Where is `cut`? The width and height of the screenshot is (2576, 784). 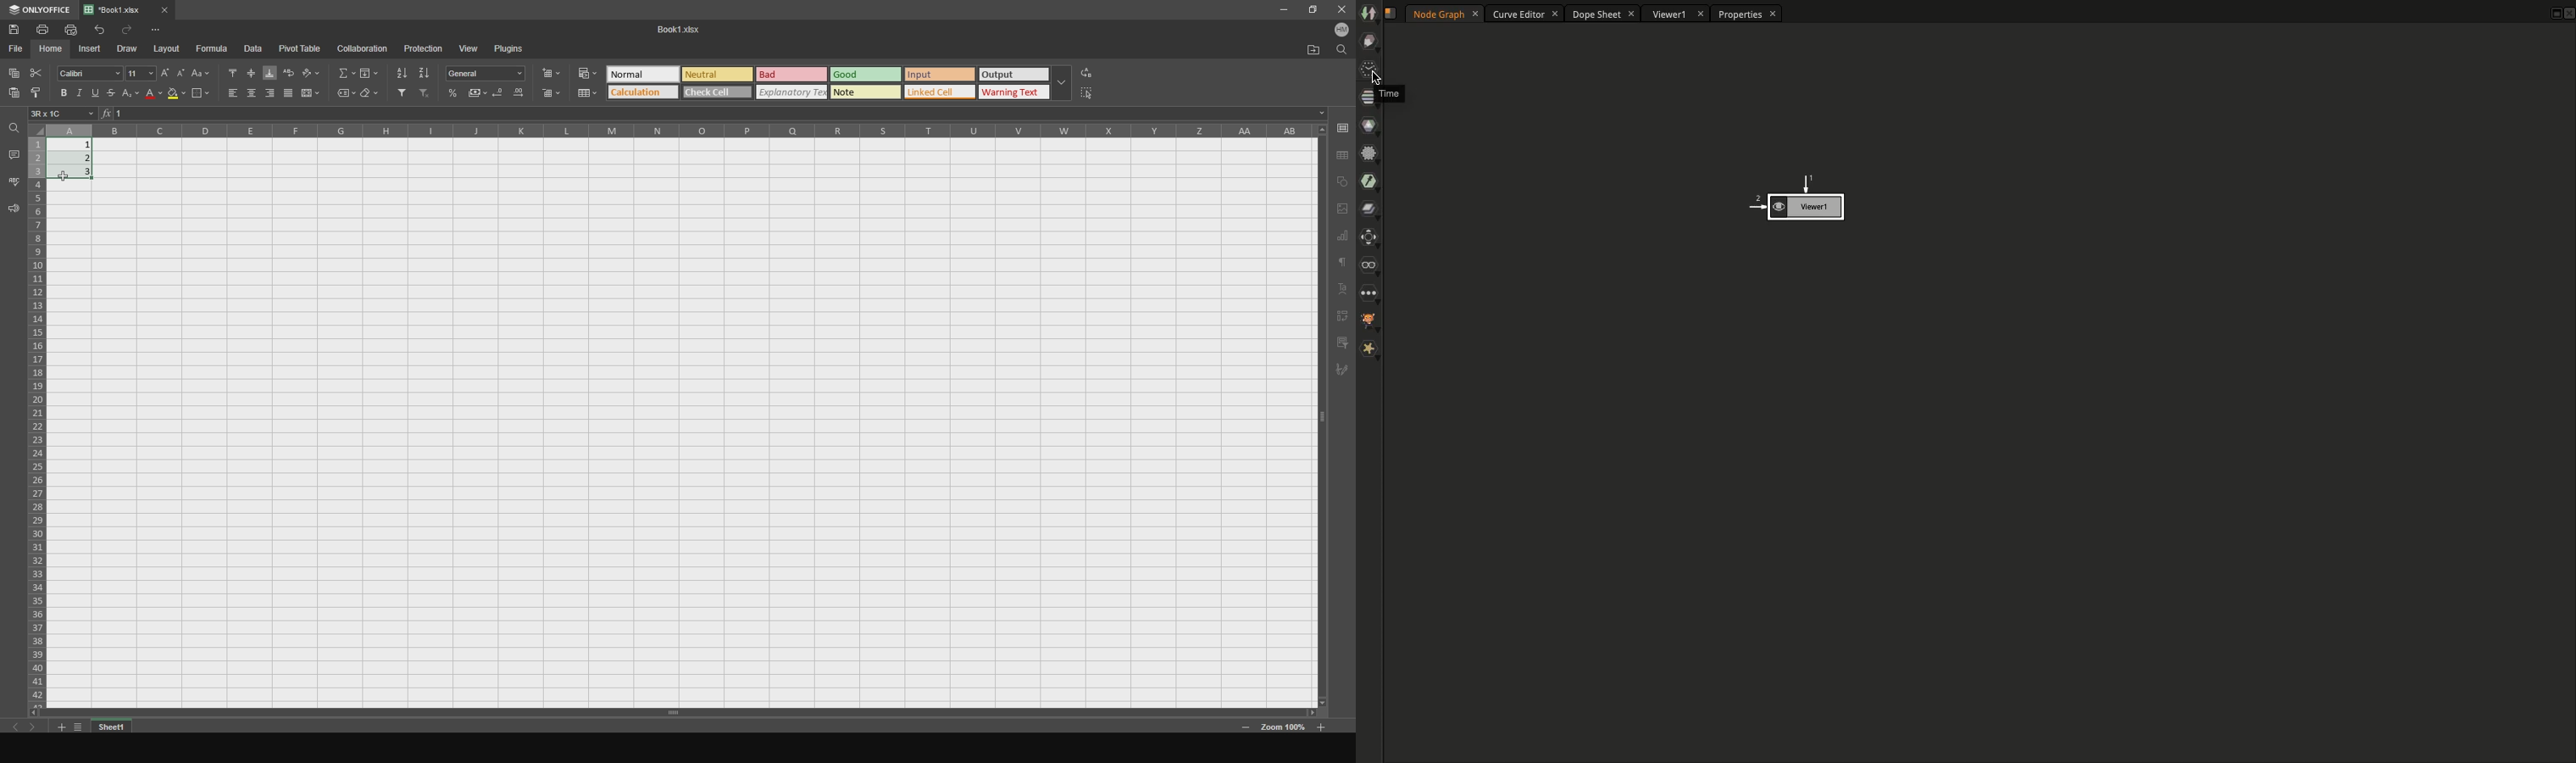
cut is located at coordinates (35, 71).